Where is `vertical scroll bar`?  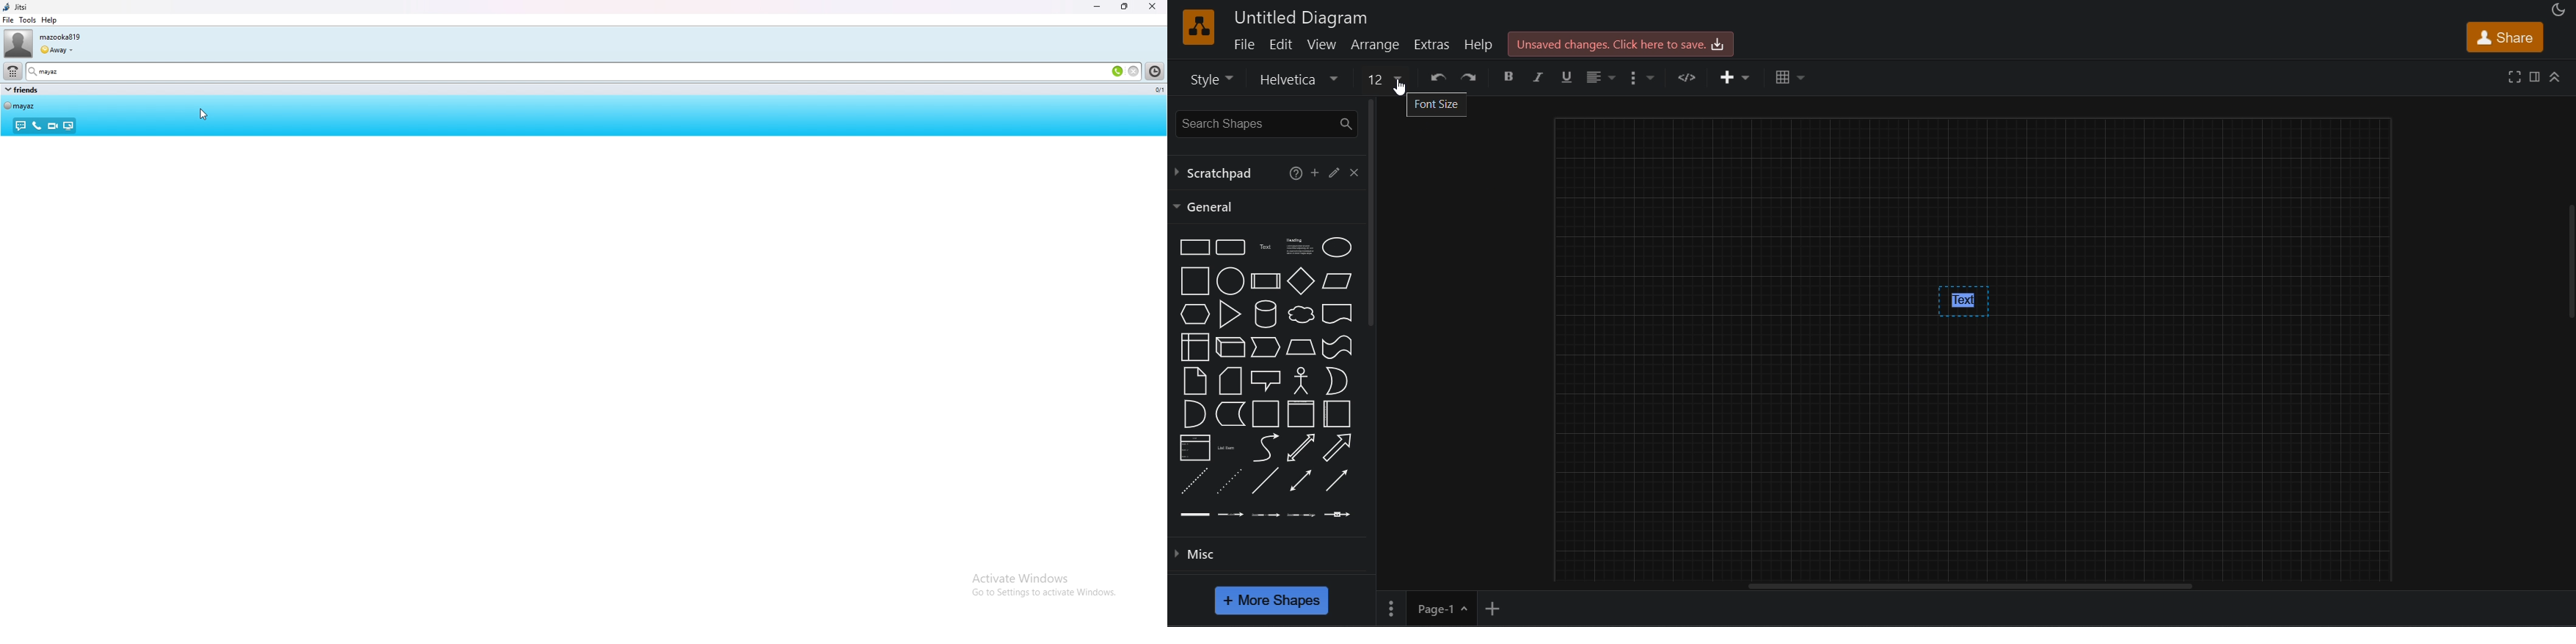 vertical scroll bar is located at coordinates (1371, 213).